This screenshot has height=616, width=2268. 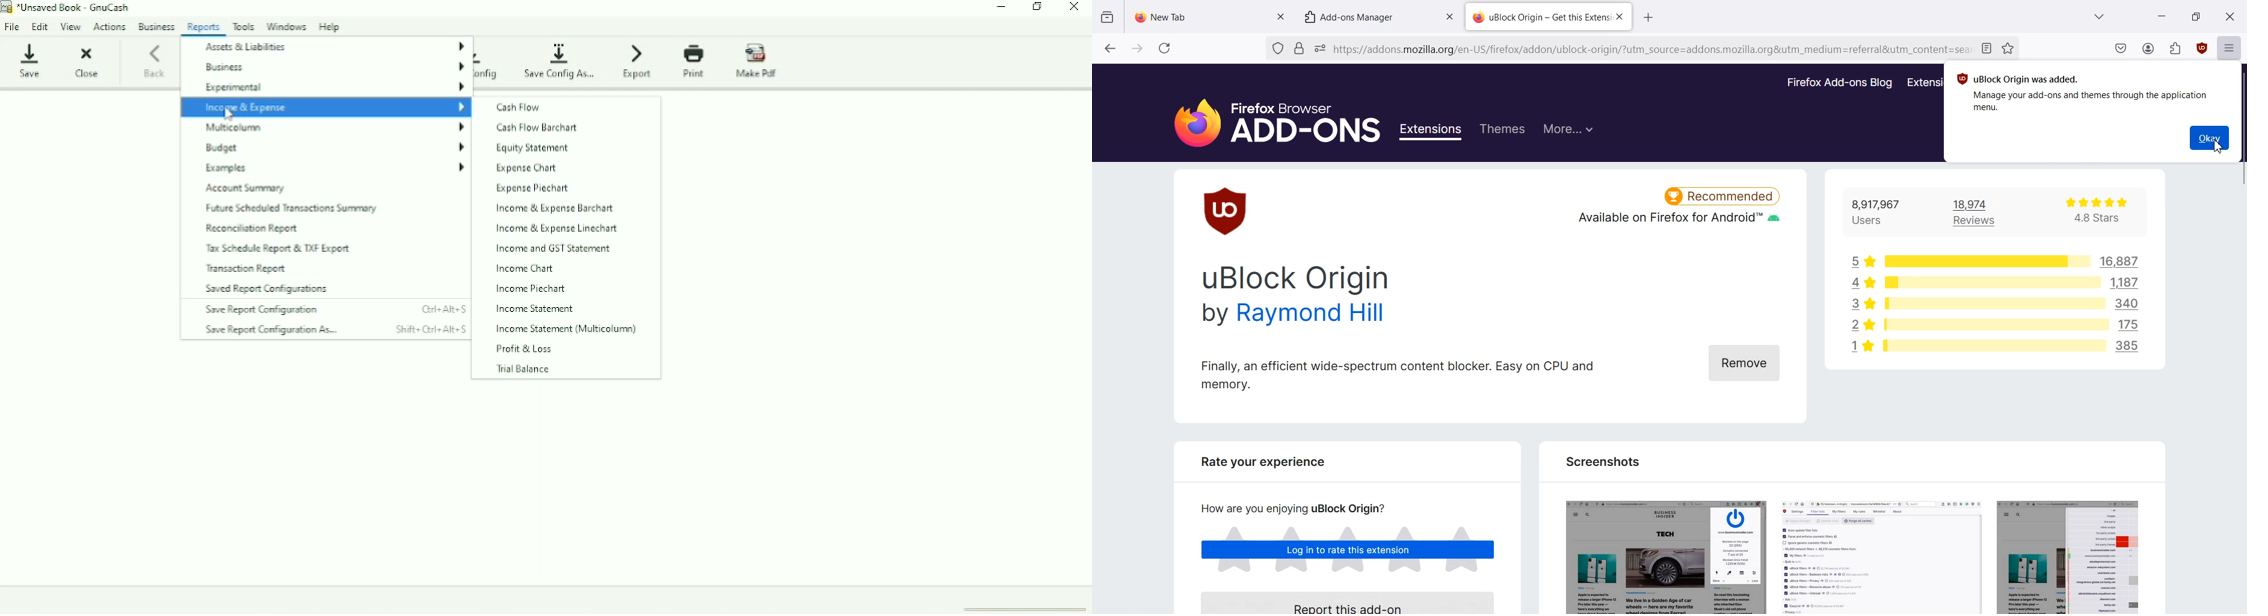 I want to click on Saved Report Configurations, so click(x=264, y=288).